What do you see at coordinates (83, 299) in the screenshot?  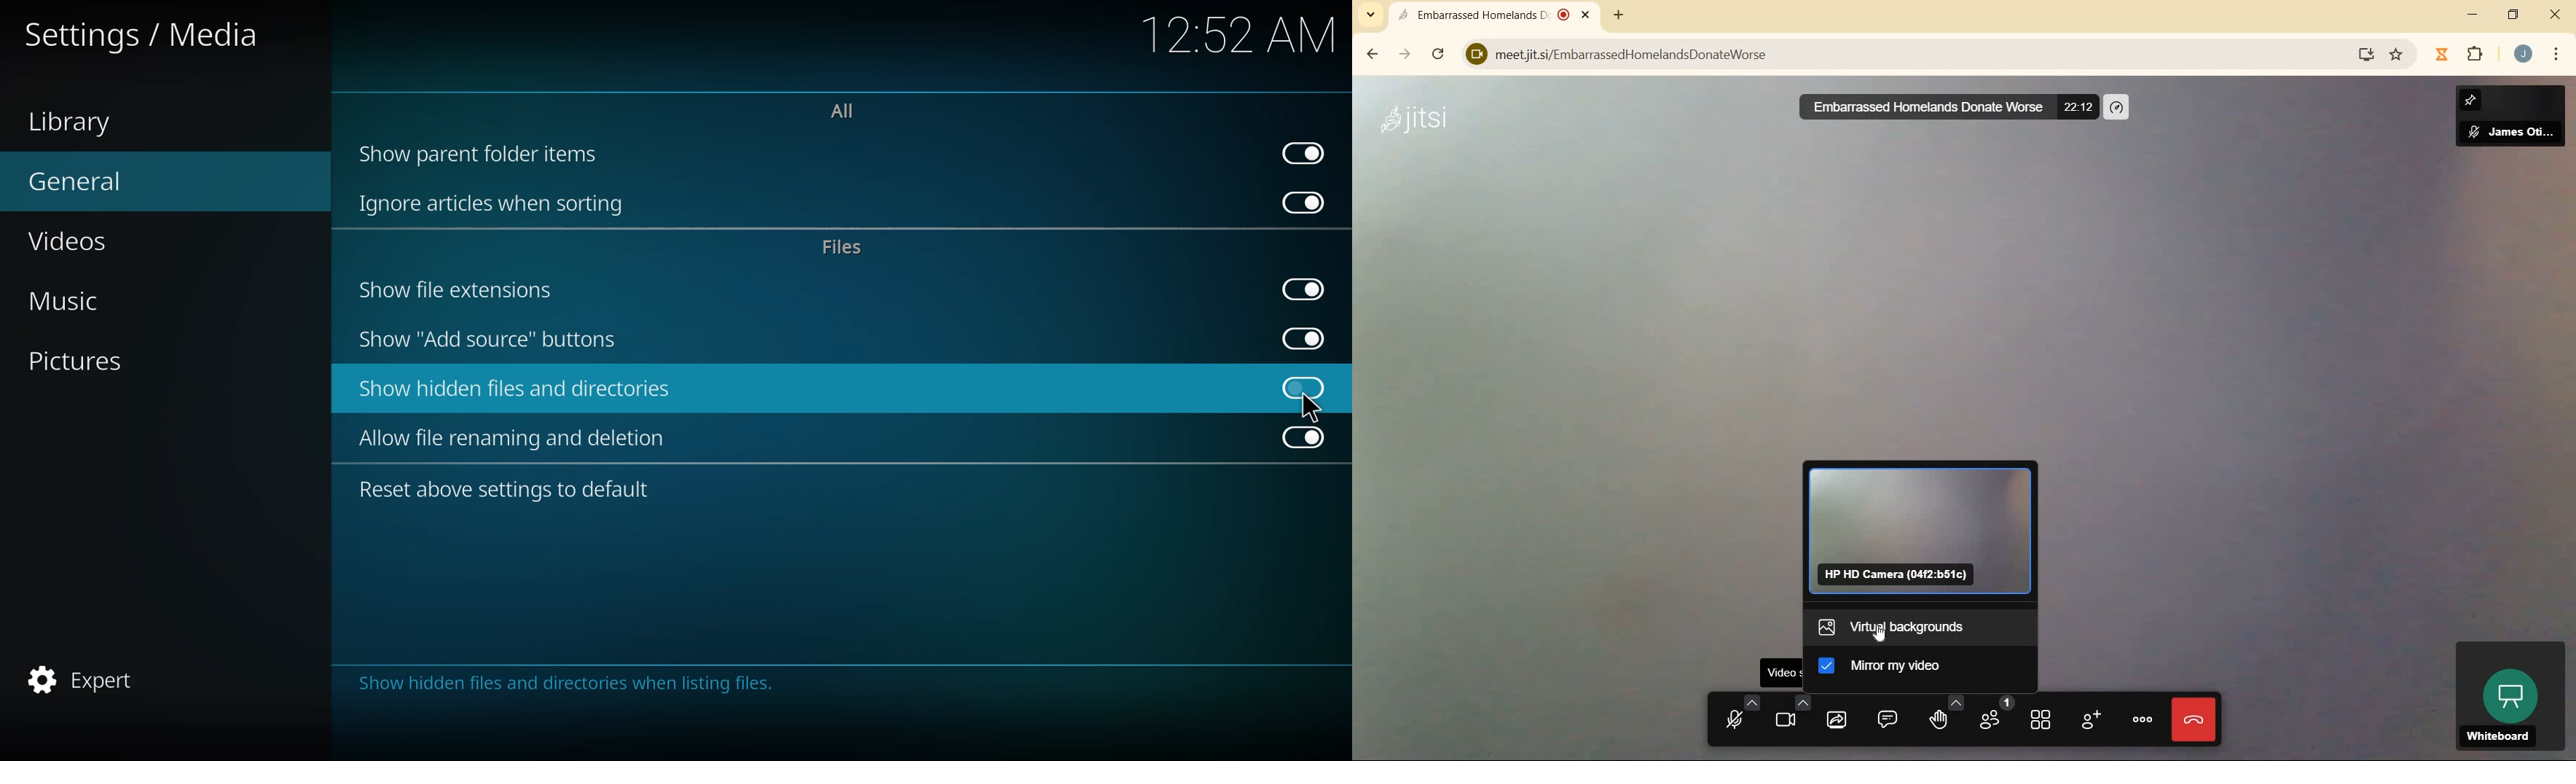 I see `music` at bounding box center [83, 299].